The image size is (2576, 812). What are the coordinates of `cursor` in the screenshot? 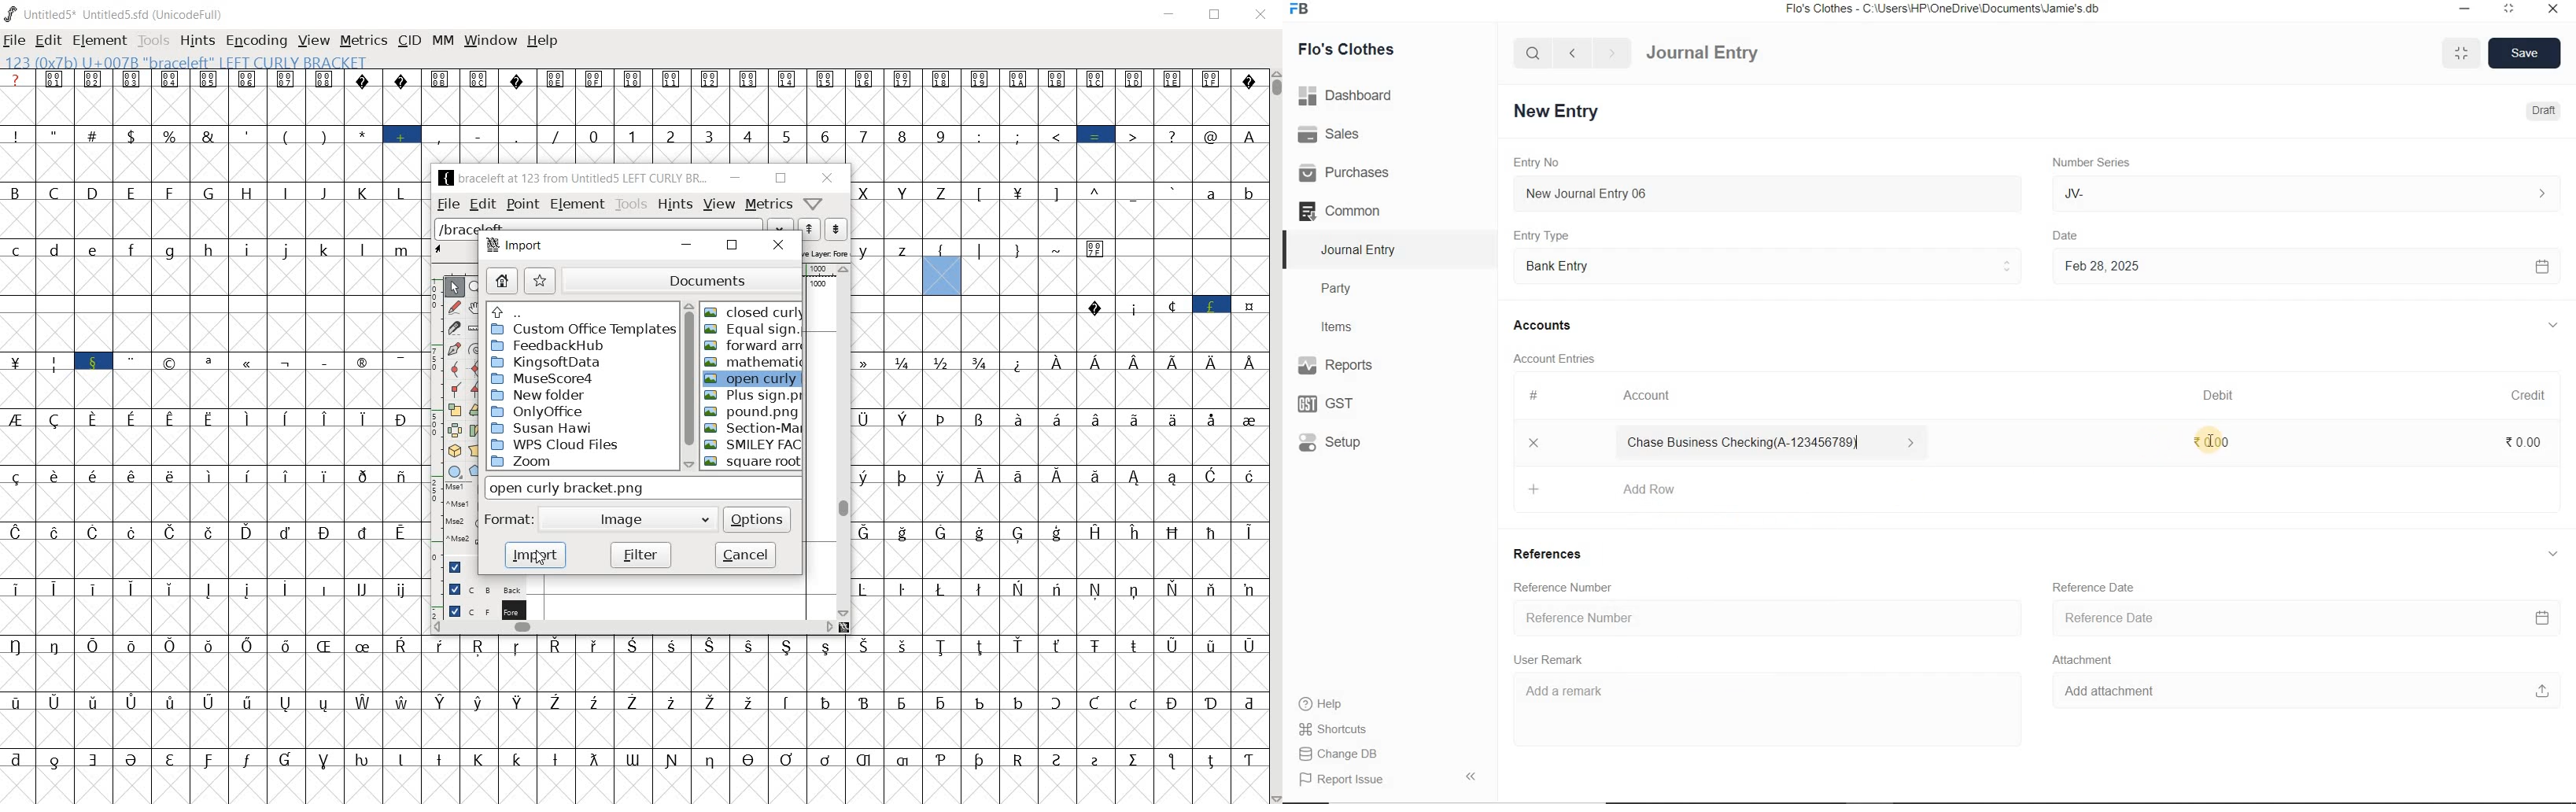 It's located at (2214, 443).